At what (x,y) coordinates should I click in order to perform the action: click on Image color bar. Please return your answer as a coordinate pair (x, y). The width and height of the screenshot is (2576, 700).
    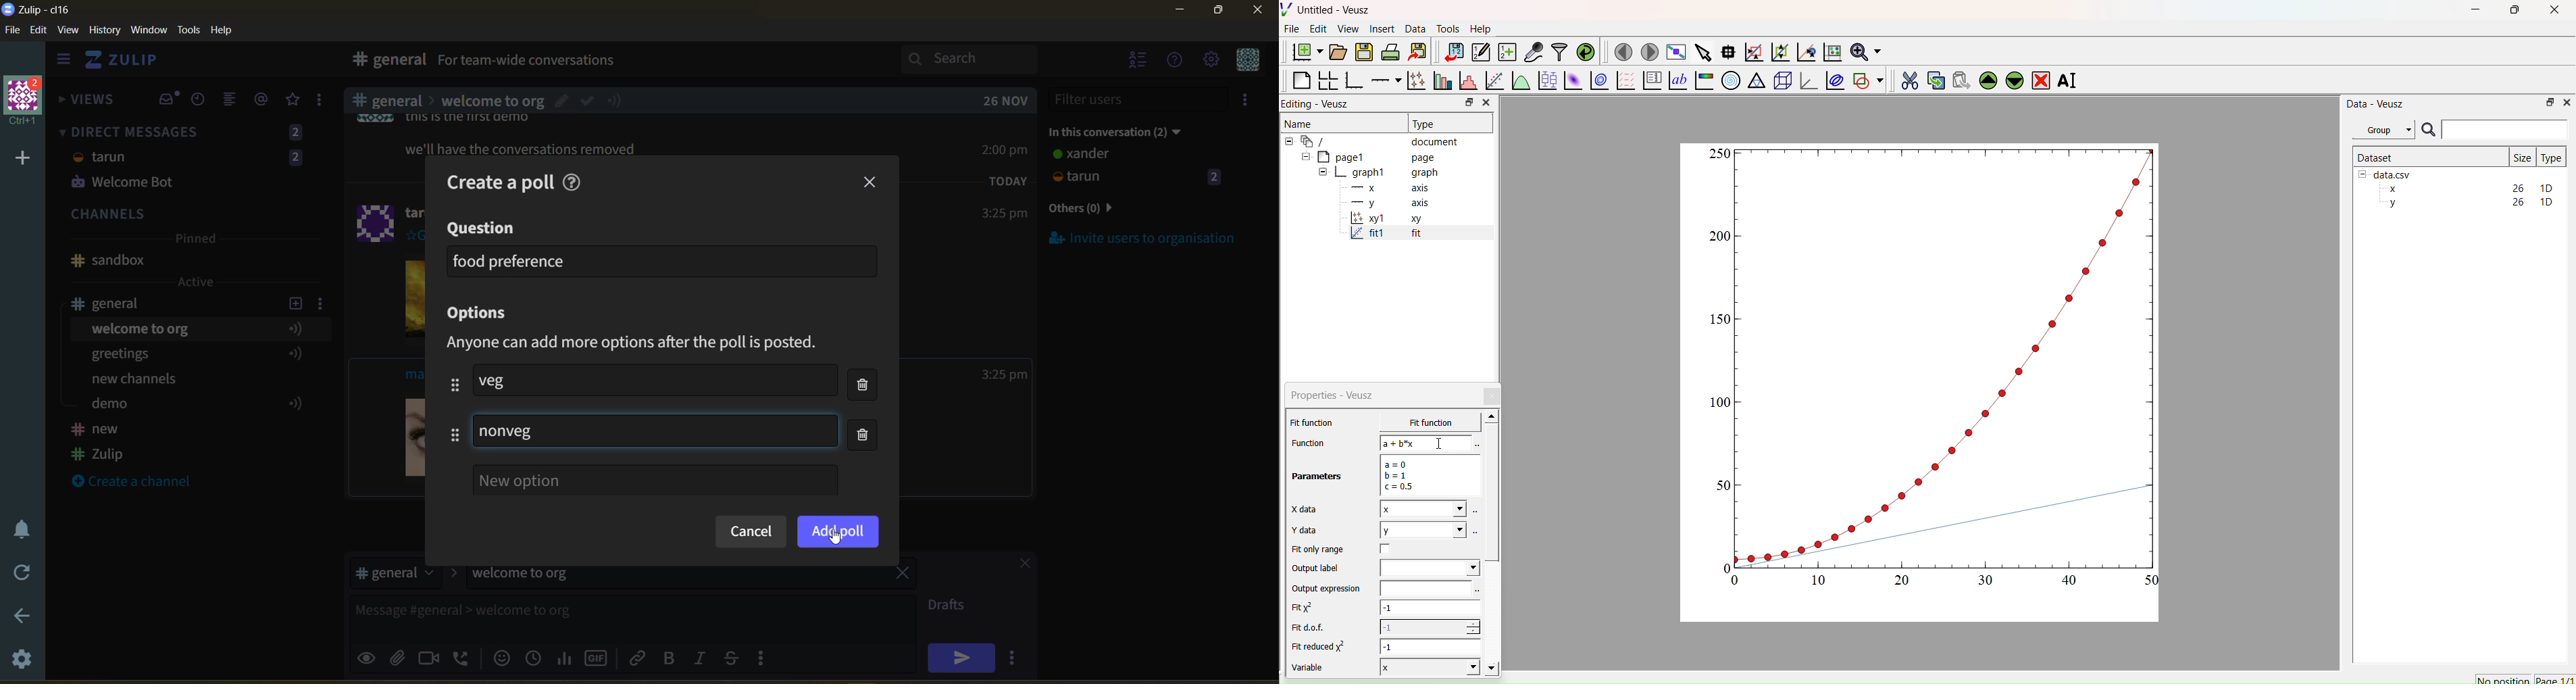
    Looking at the image, I should click on (1702, 80).